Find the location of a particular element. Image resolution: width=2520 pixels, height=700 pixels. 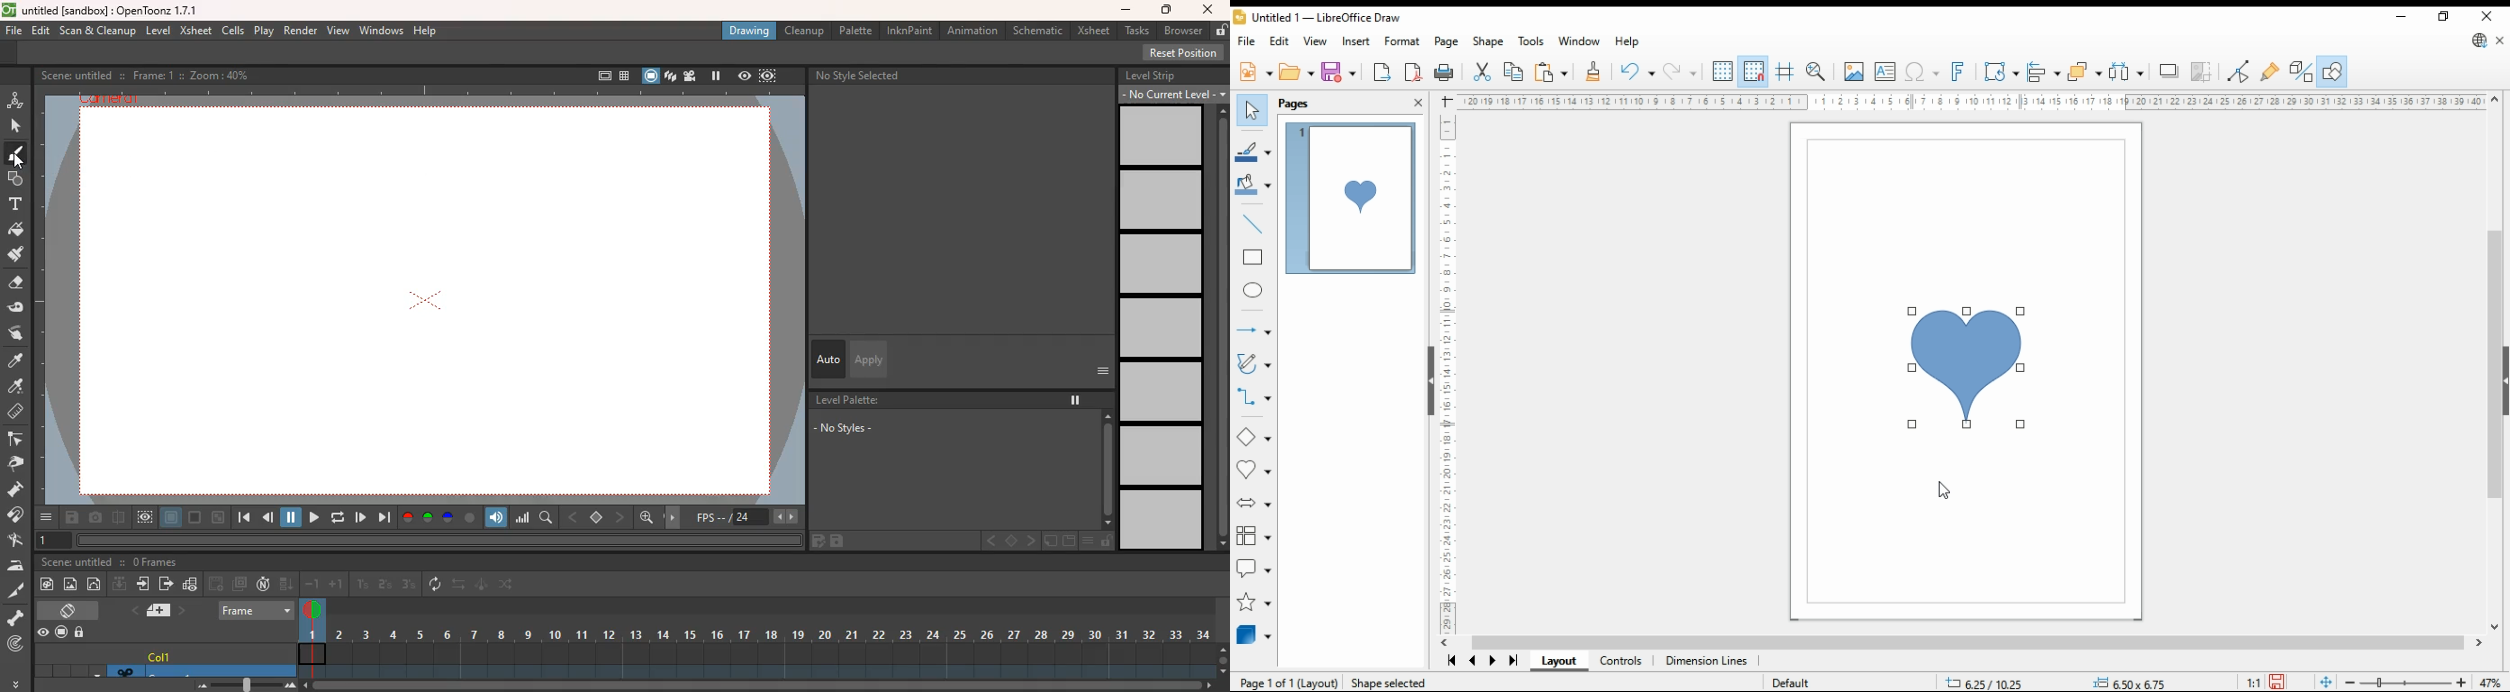

no current level is located at coordinates (1167, 94).